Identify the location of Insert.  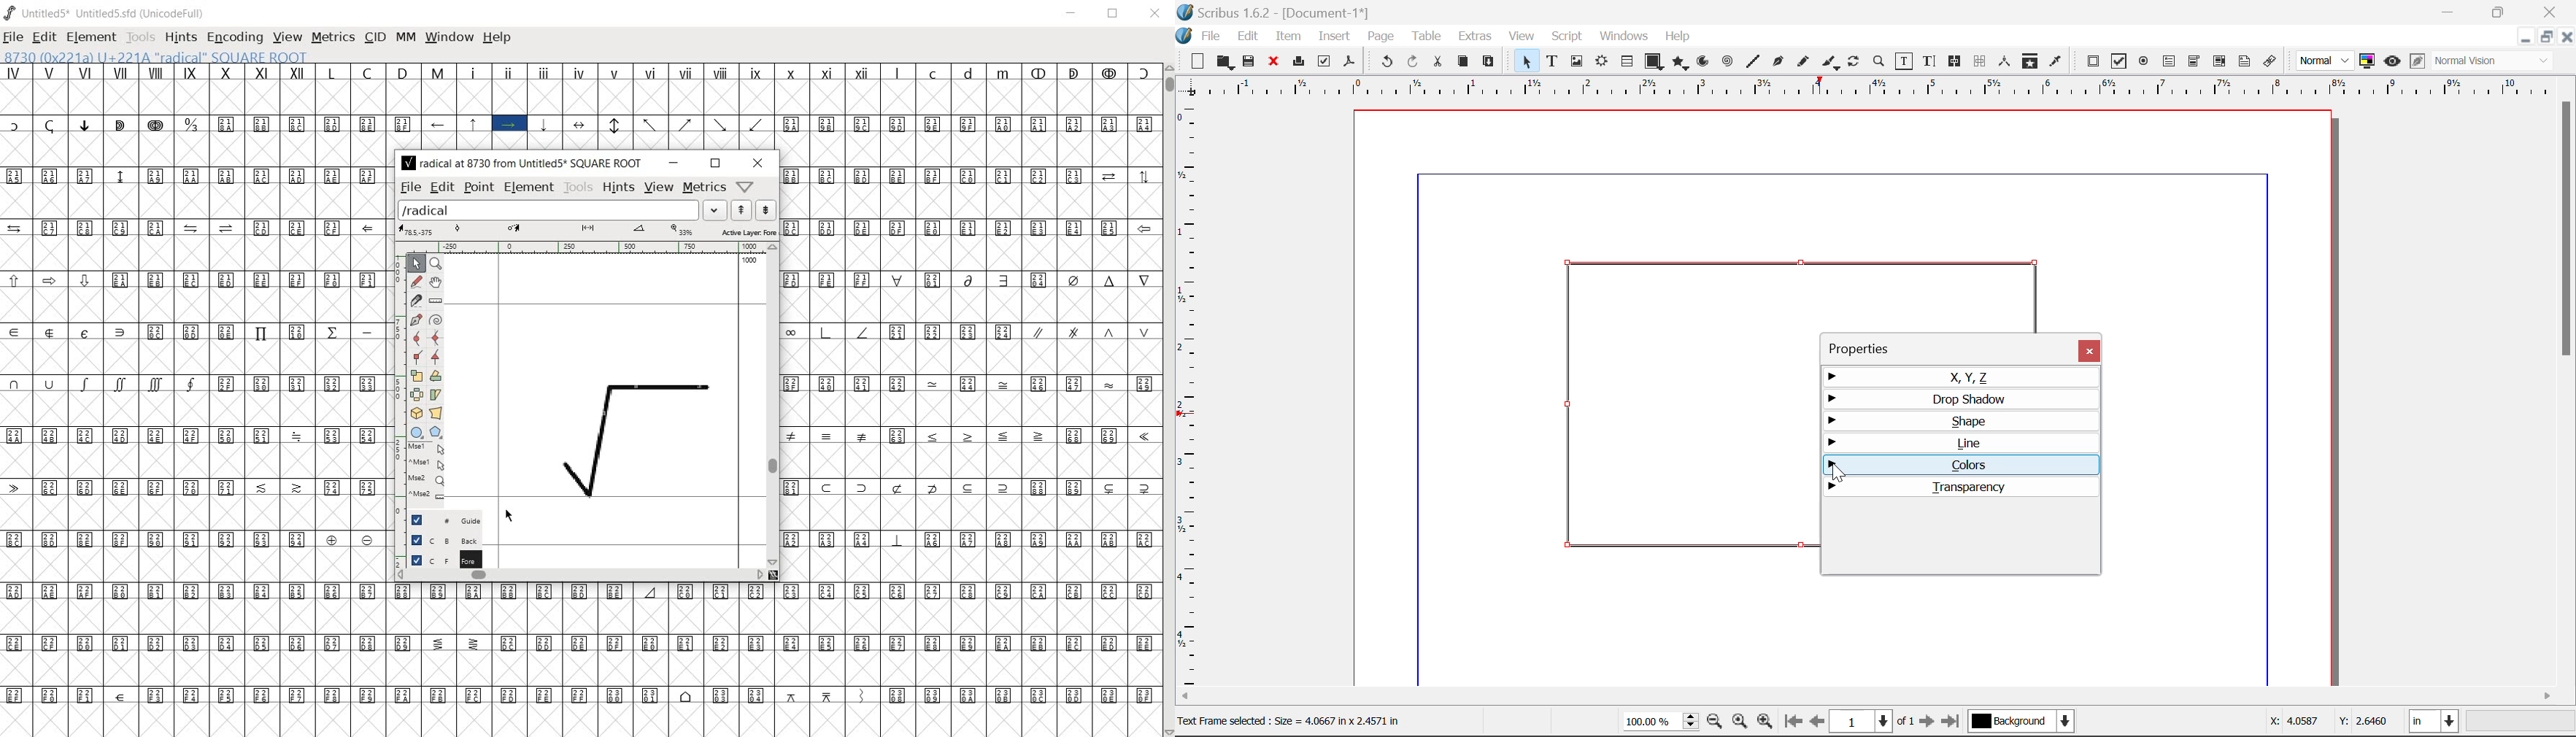
(1333, 36).